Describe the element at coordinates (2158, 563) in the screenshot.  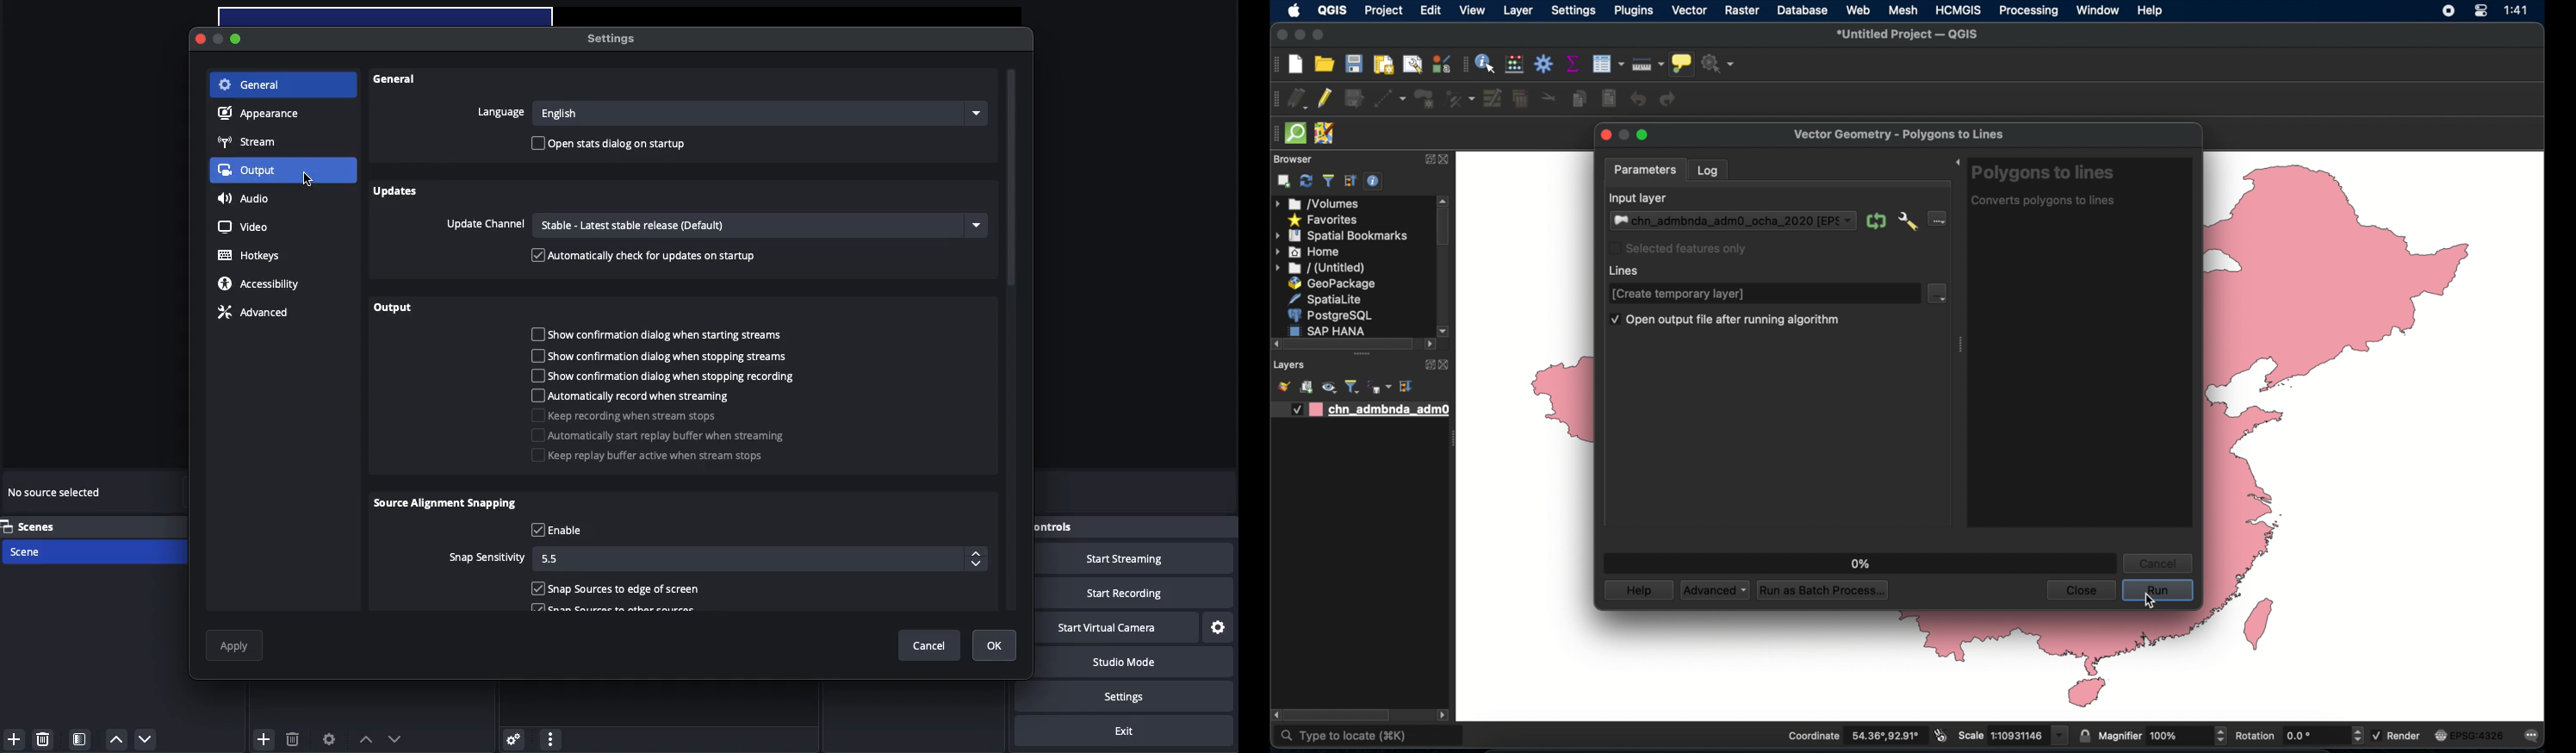
I see `cancel` at that location.